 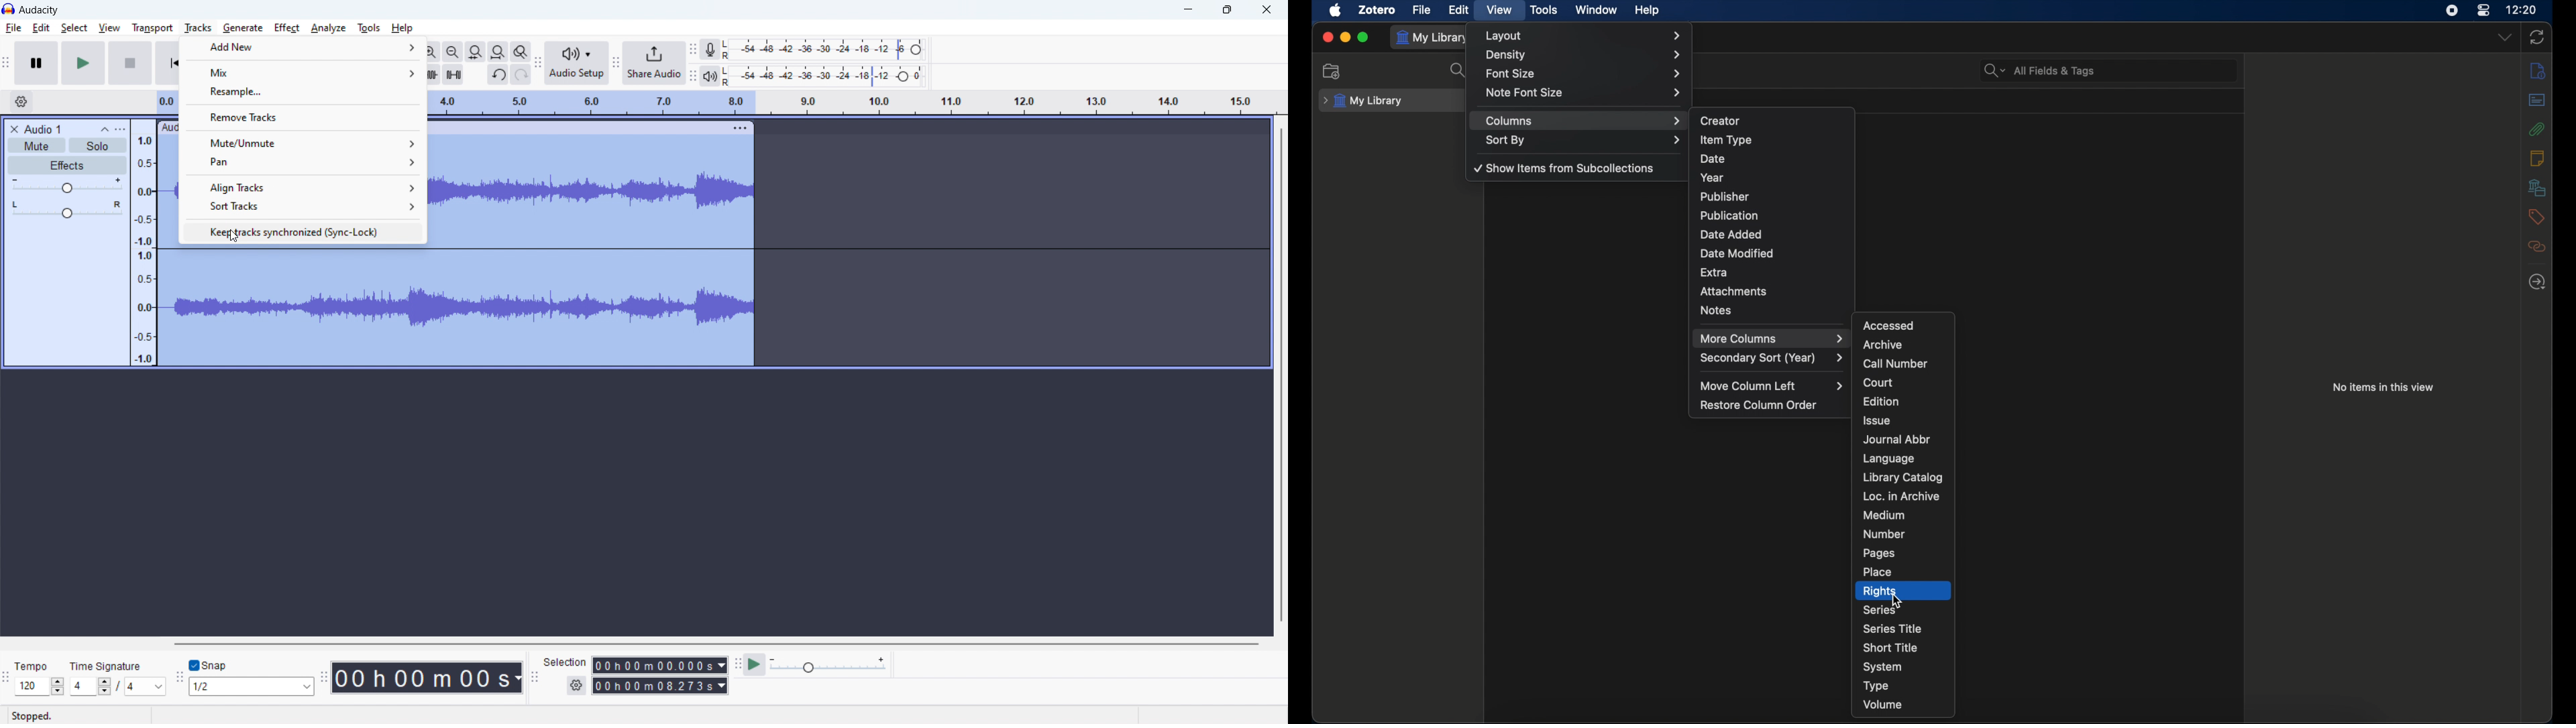 What do you see at coordinates (1880, 592) in the screenshot?
I see `rights` at bounding box center [1880, 592].